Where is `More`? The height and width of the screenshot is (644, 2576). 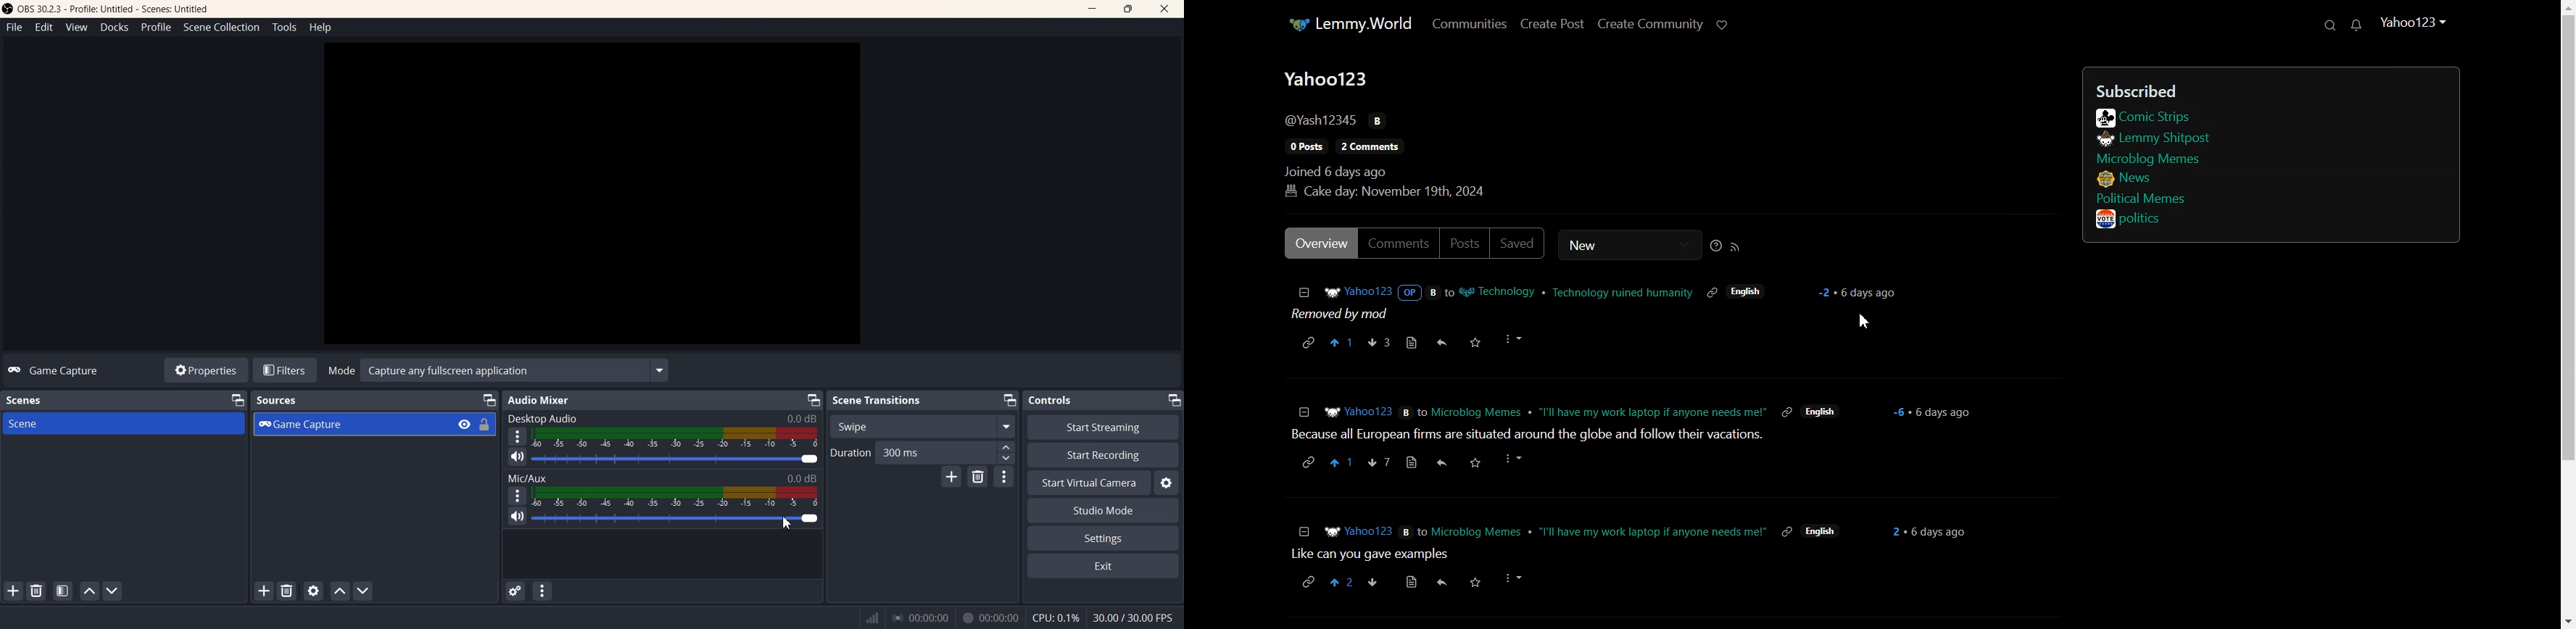 More is located at coordinates (518, 495).